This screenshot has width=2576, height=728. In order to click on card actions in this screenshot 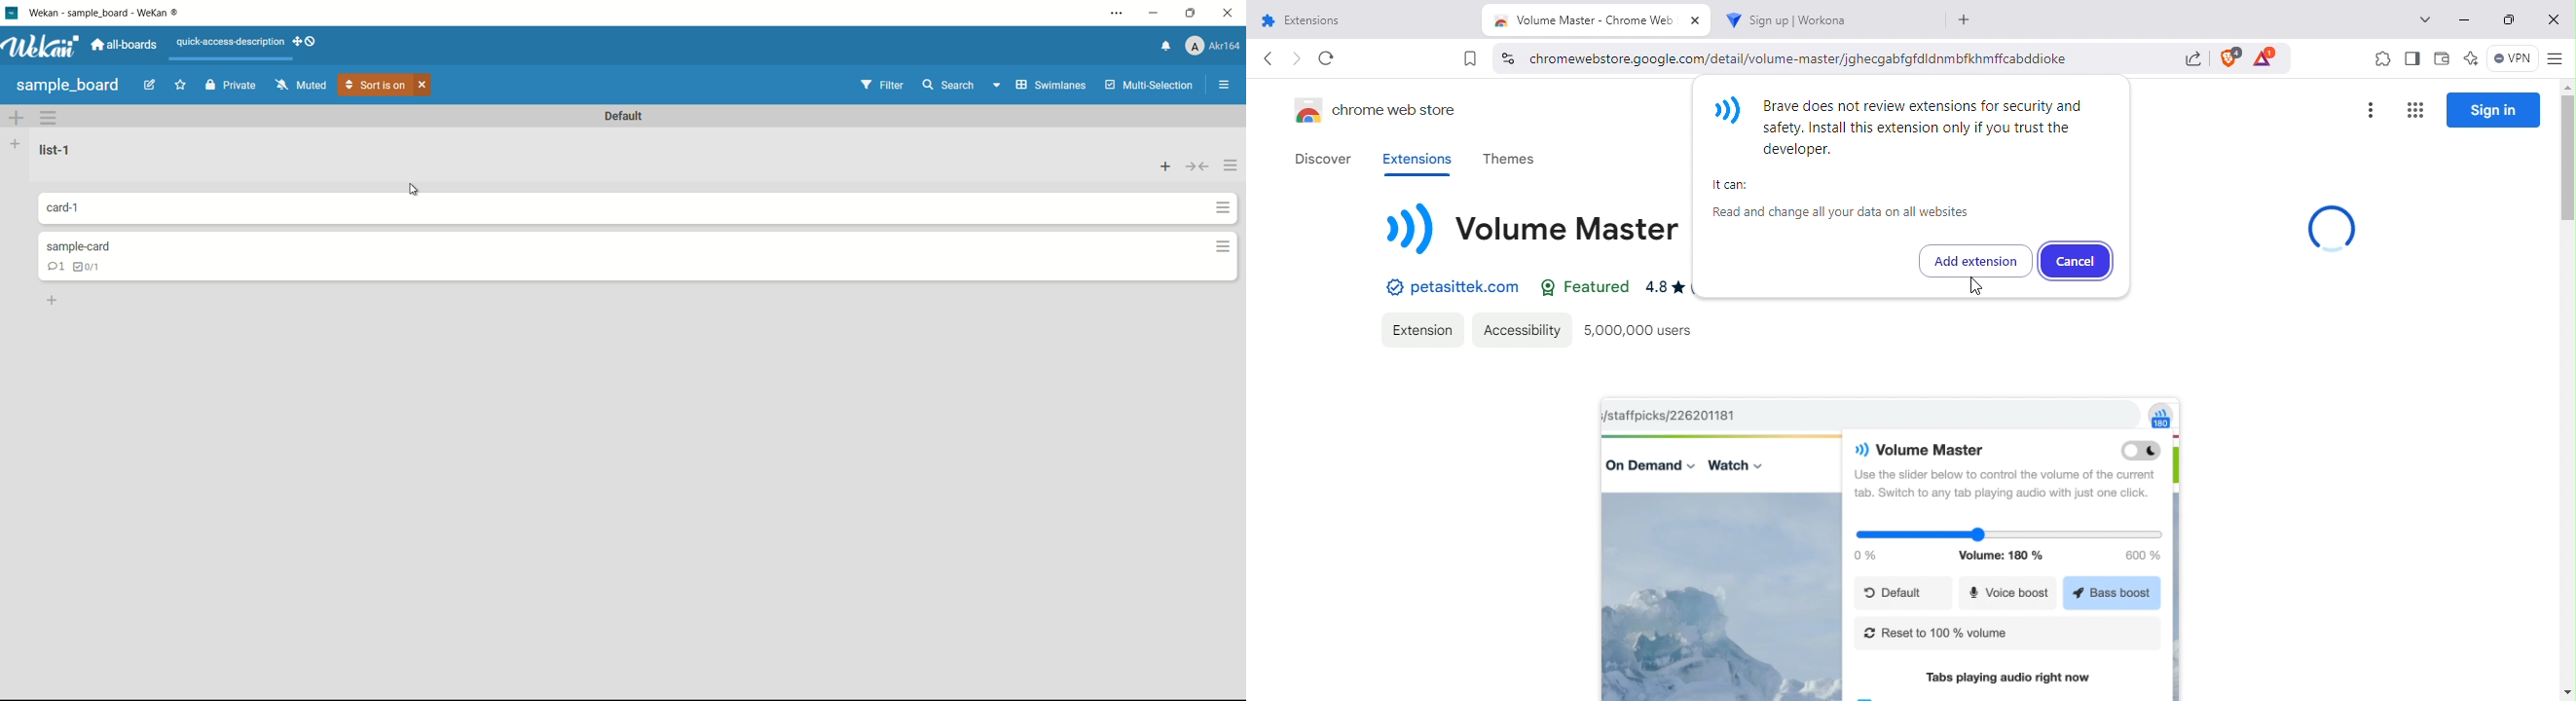, I will do `click(1223, 207)`.